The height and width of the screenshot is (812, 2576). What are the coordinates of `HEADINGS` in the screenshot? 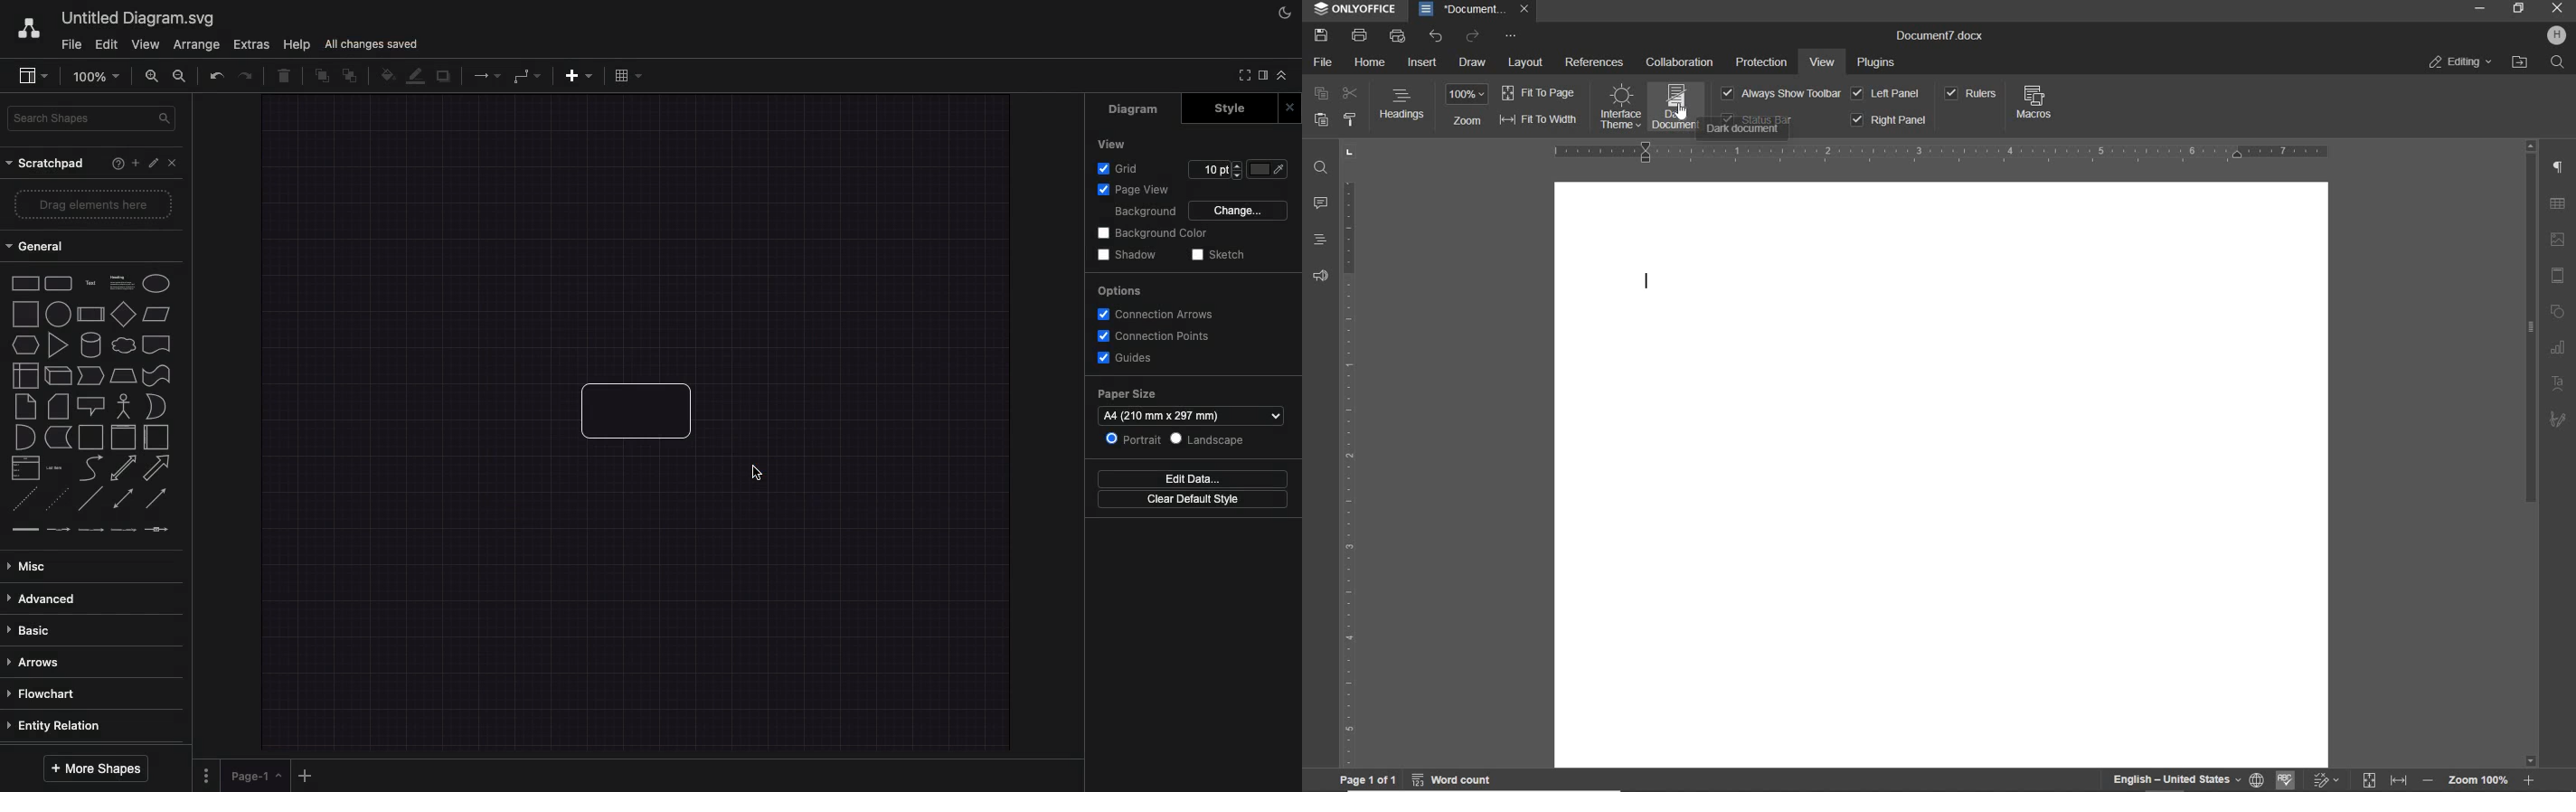 It's located at (1319, 240).